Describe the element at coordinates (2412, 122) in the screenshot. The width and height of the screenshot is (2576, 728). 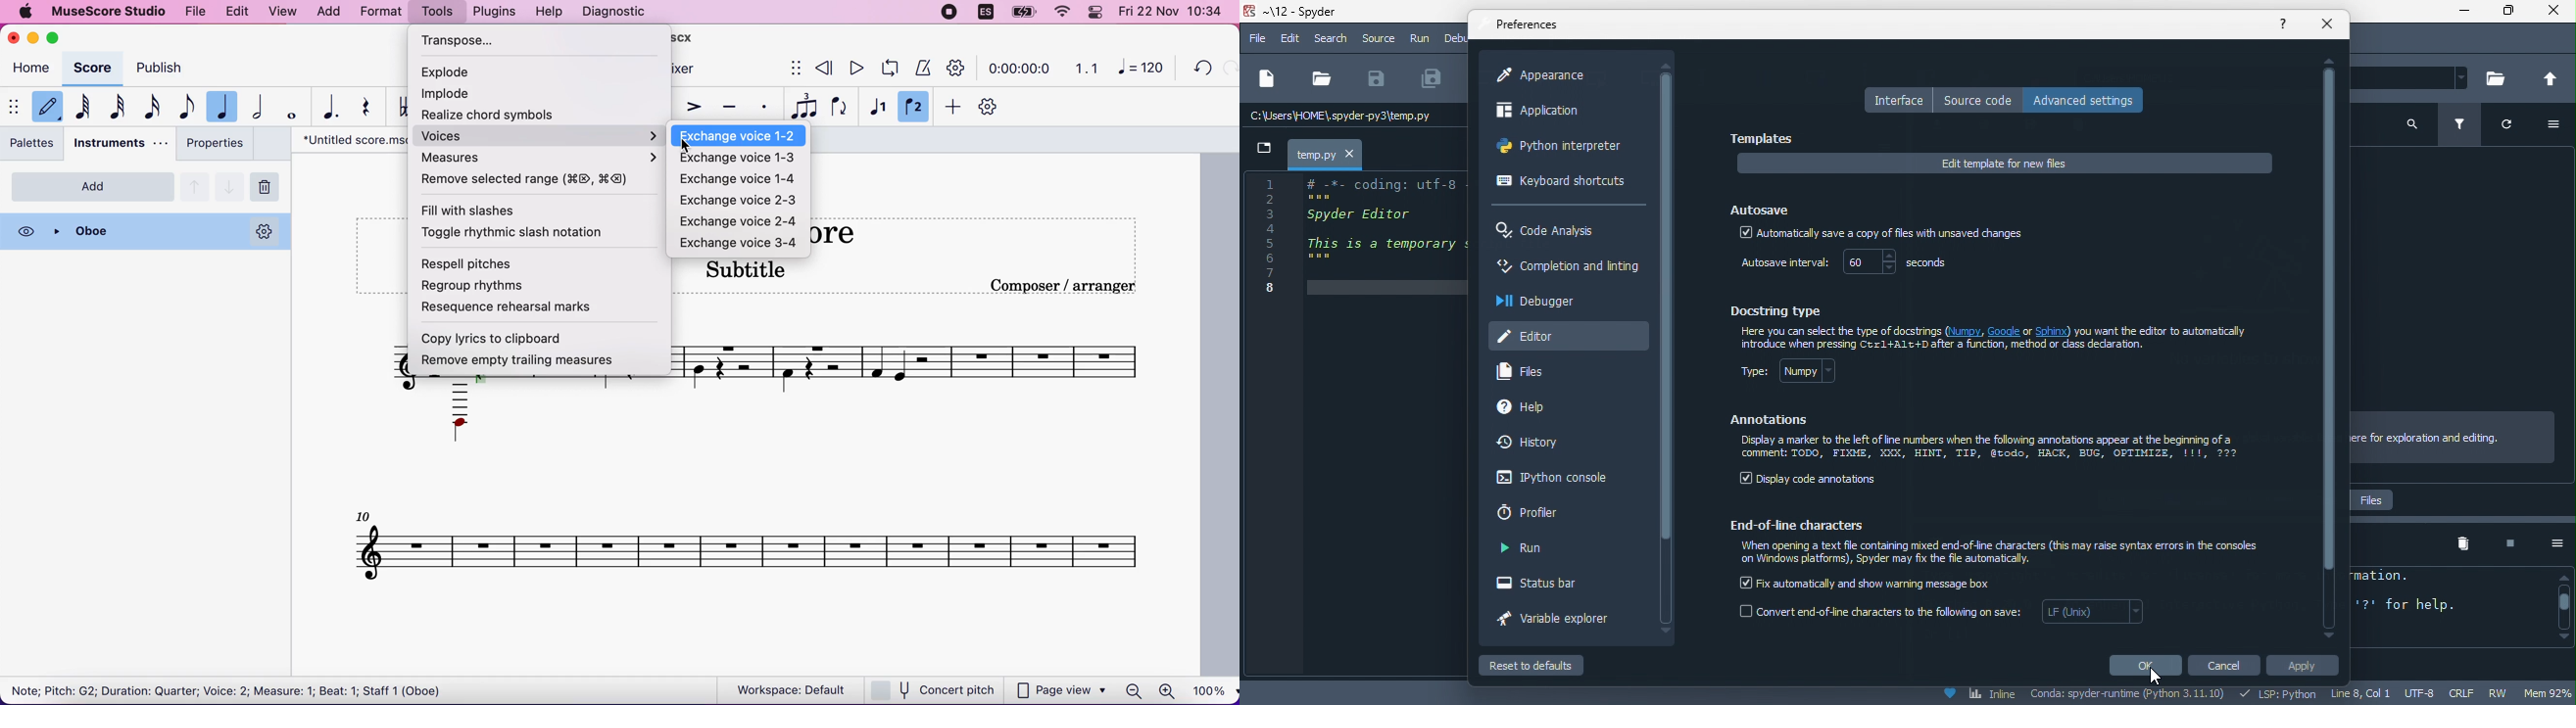
I see `search` at that location.